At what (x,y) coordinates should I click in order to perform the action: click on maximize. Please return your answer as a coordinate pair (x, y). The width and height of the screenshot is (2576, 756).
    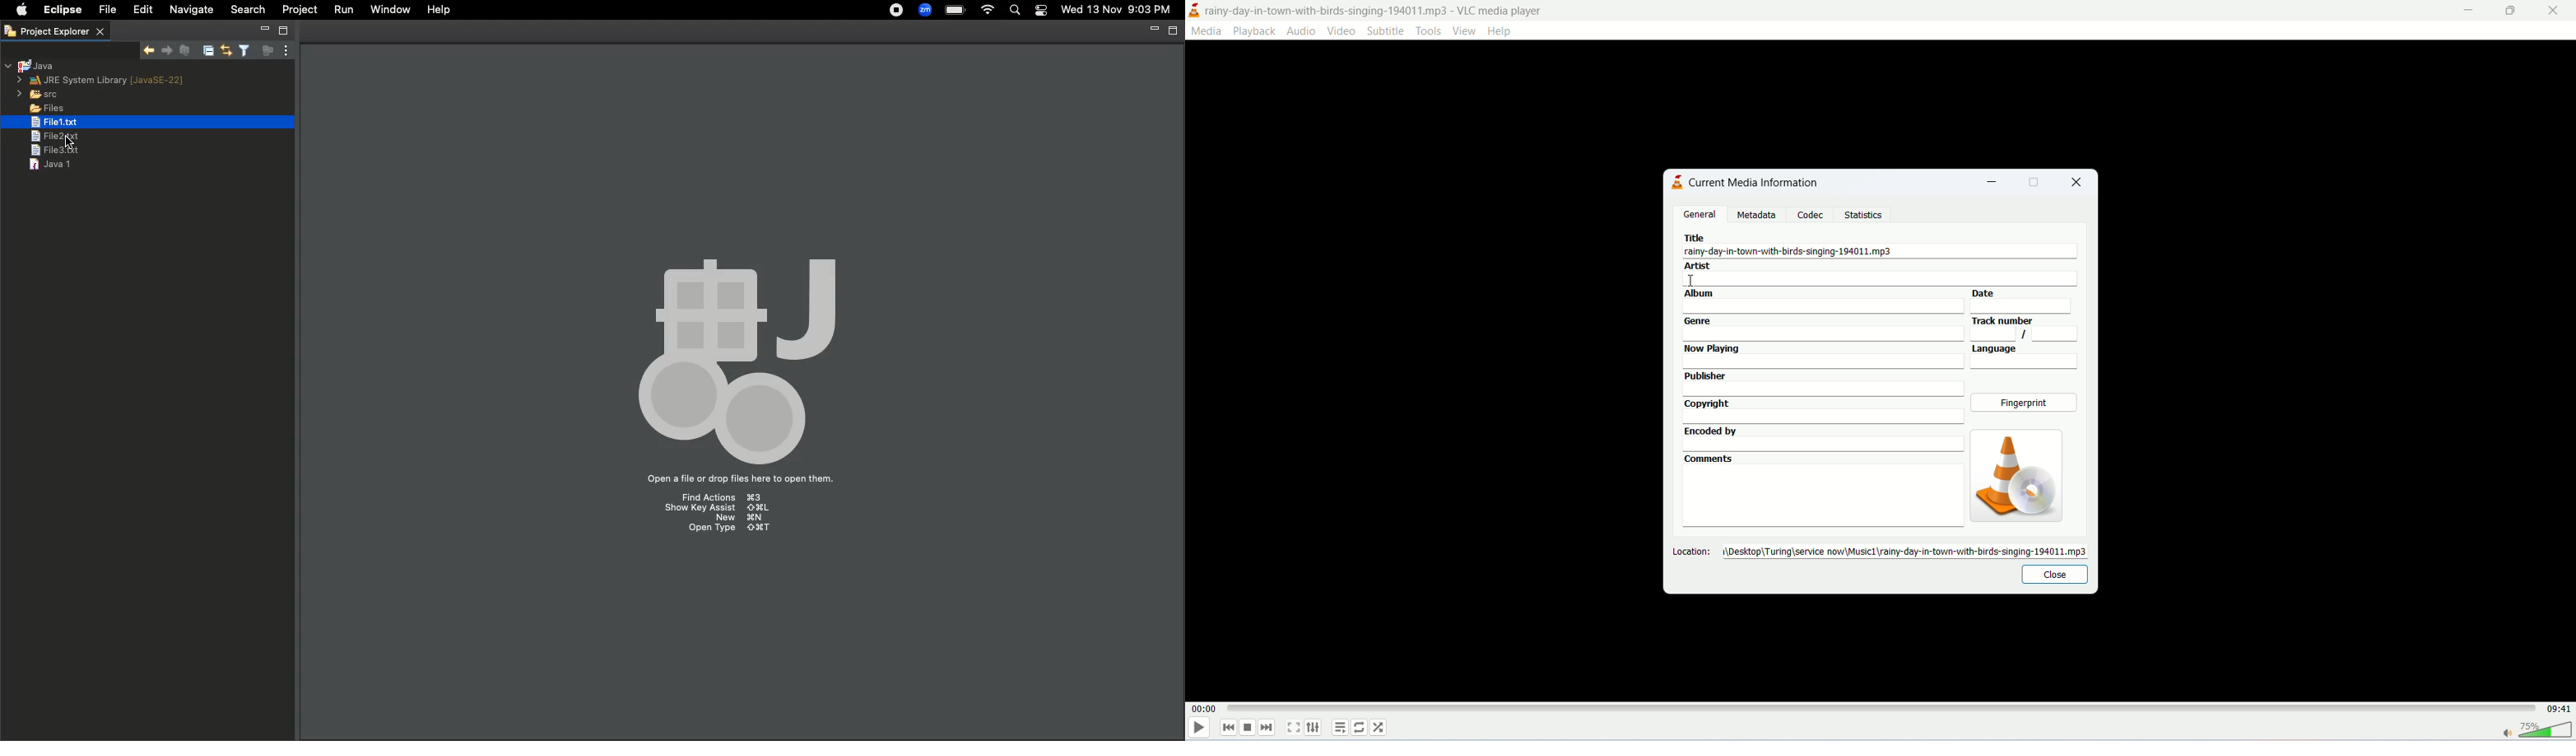
    Looking at the image, I should click on (2512, 13).